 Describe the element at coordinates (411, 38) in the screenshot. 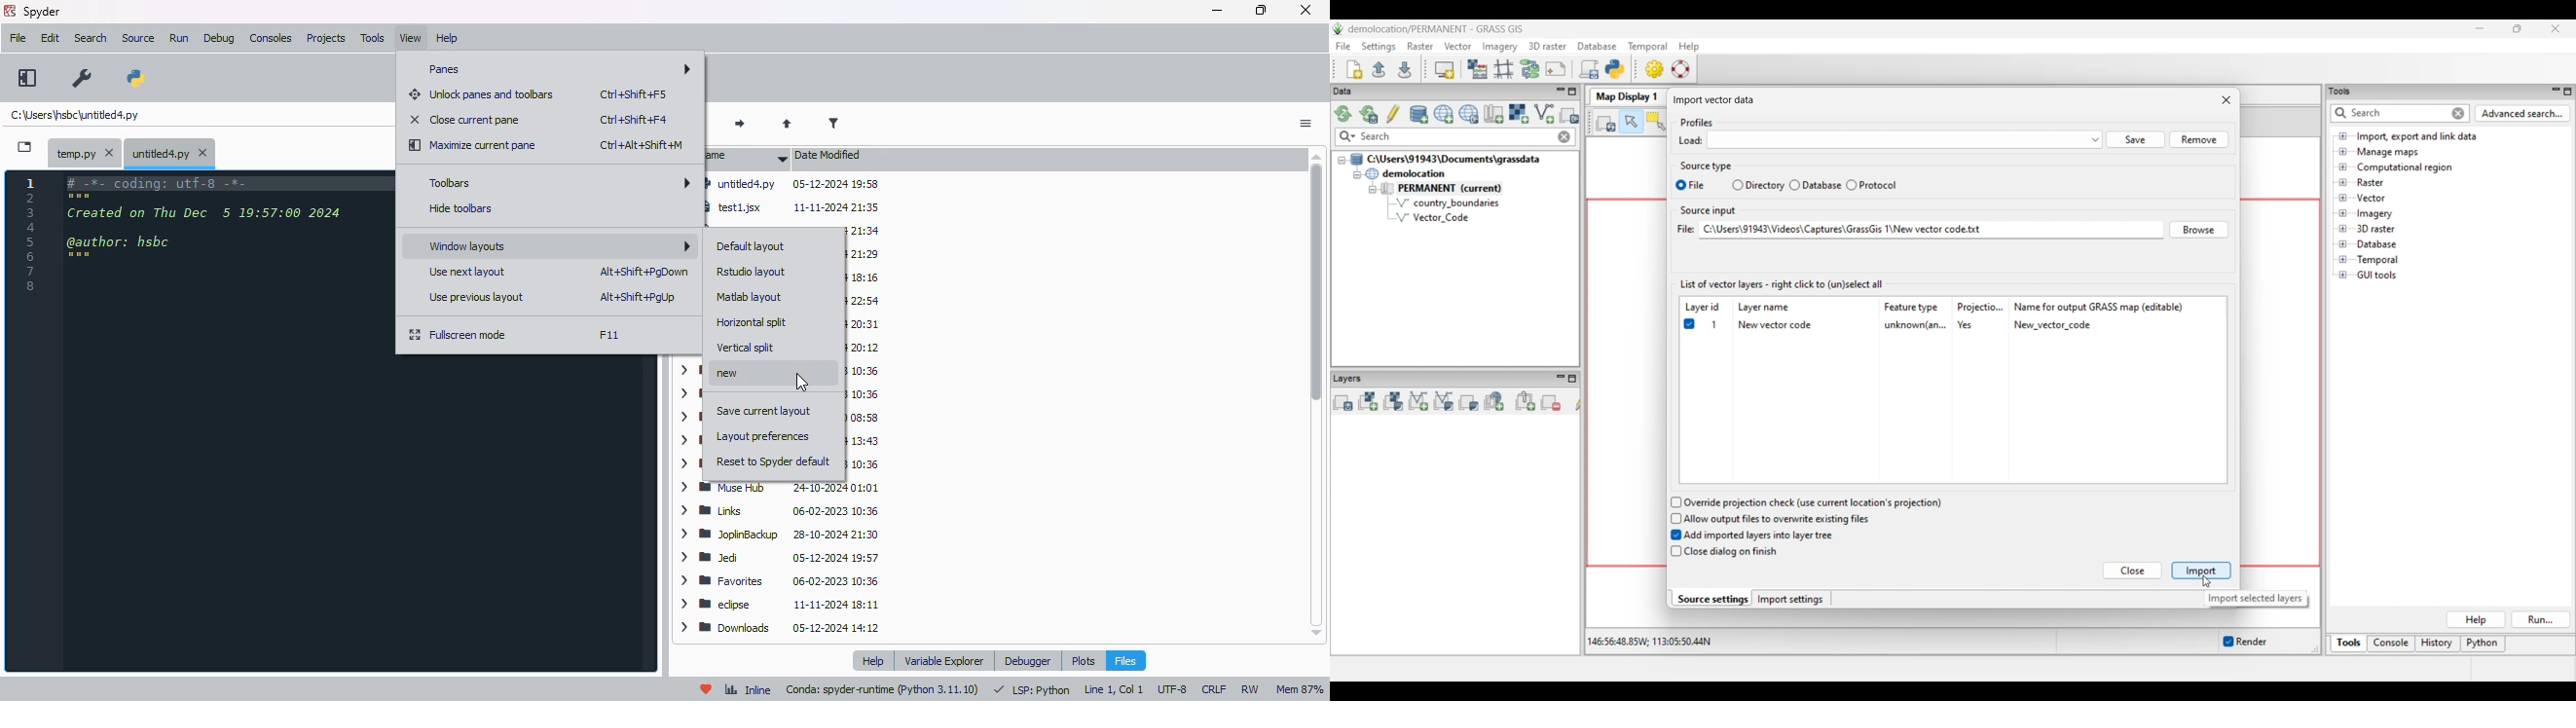

I see `view` at that location.